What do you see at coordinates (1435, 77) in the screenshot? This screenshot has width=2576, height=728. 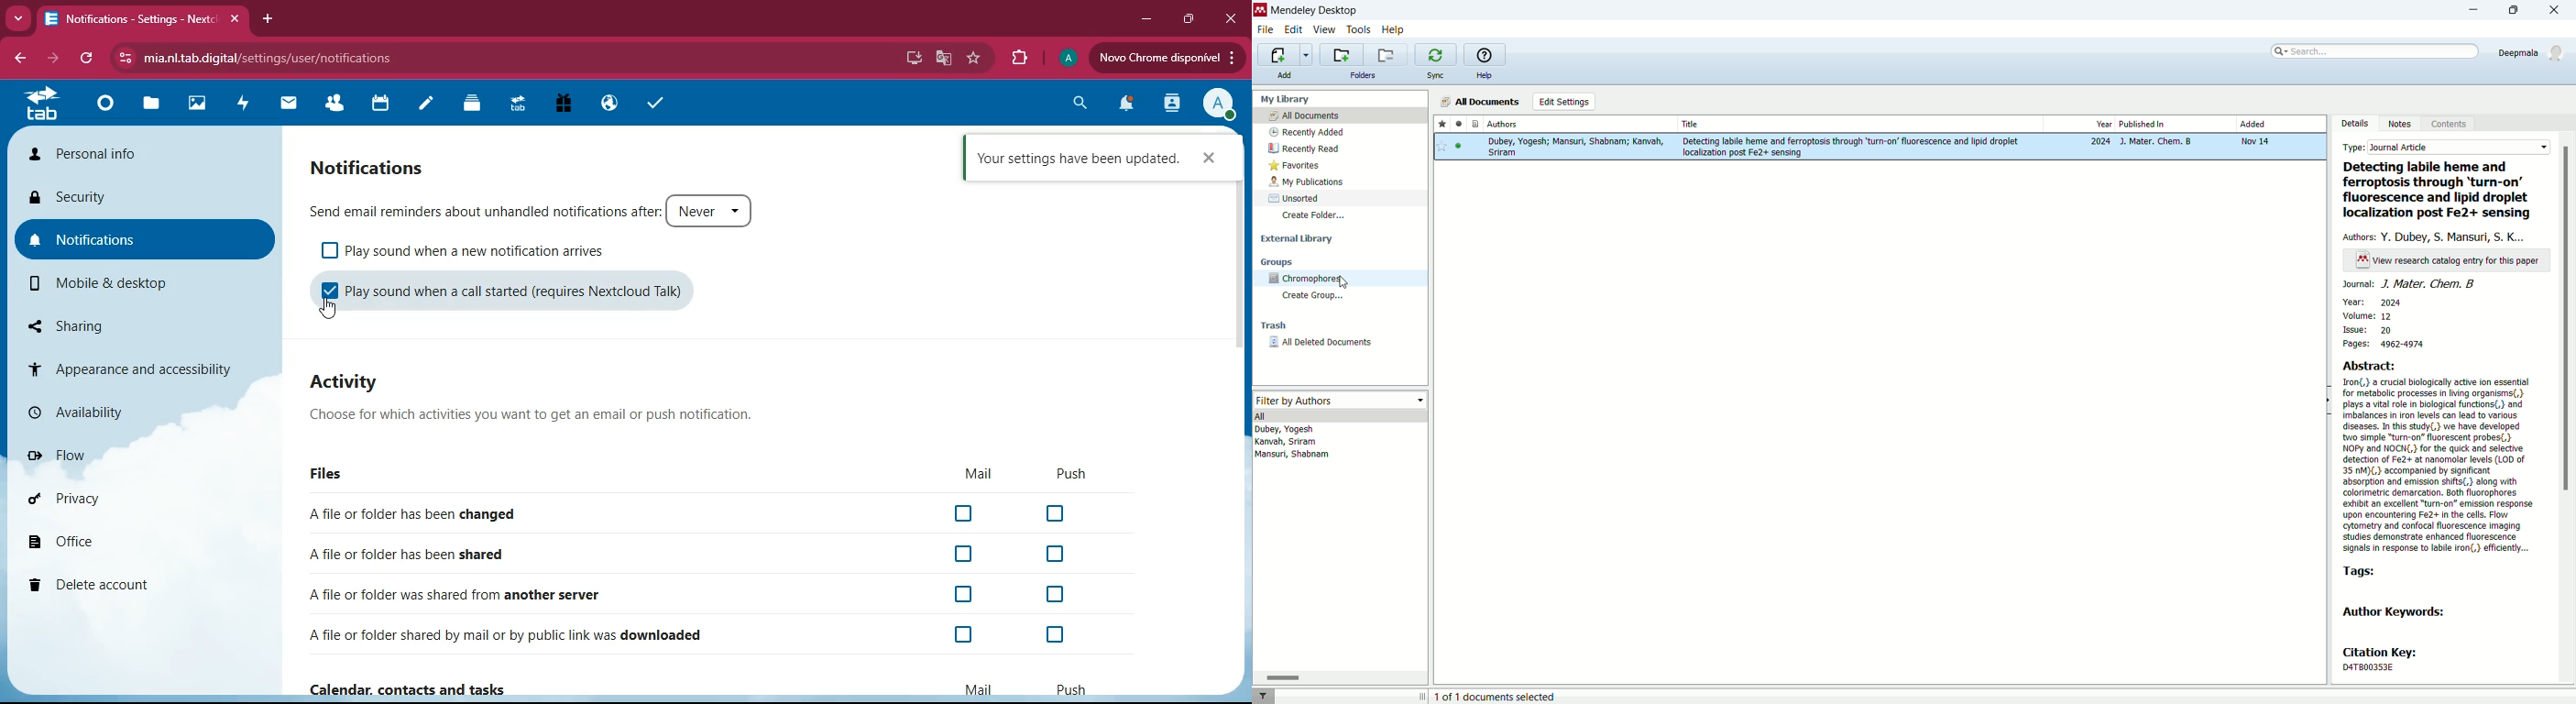 I see `sync` at bounding box center [1435, 77].